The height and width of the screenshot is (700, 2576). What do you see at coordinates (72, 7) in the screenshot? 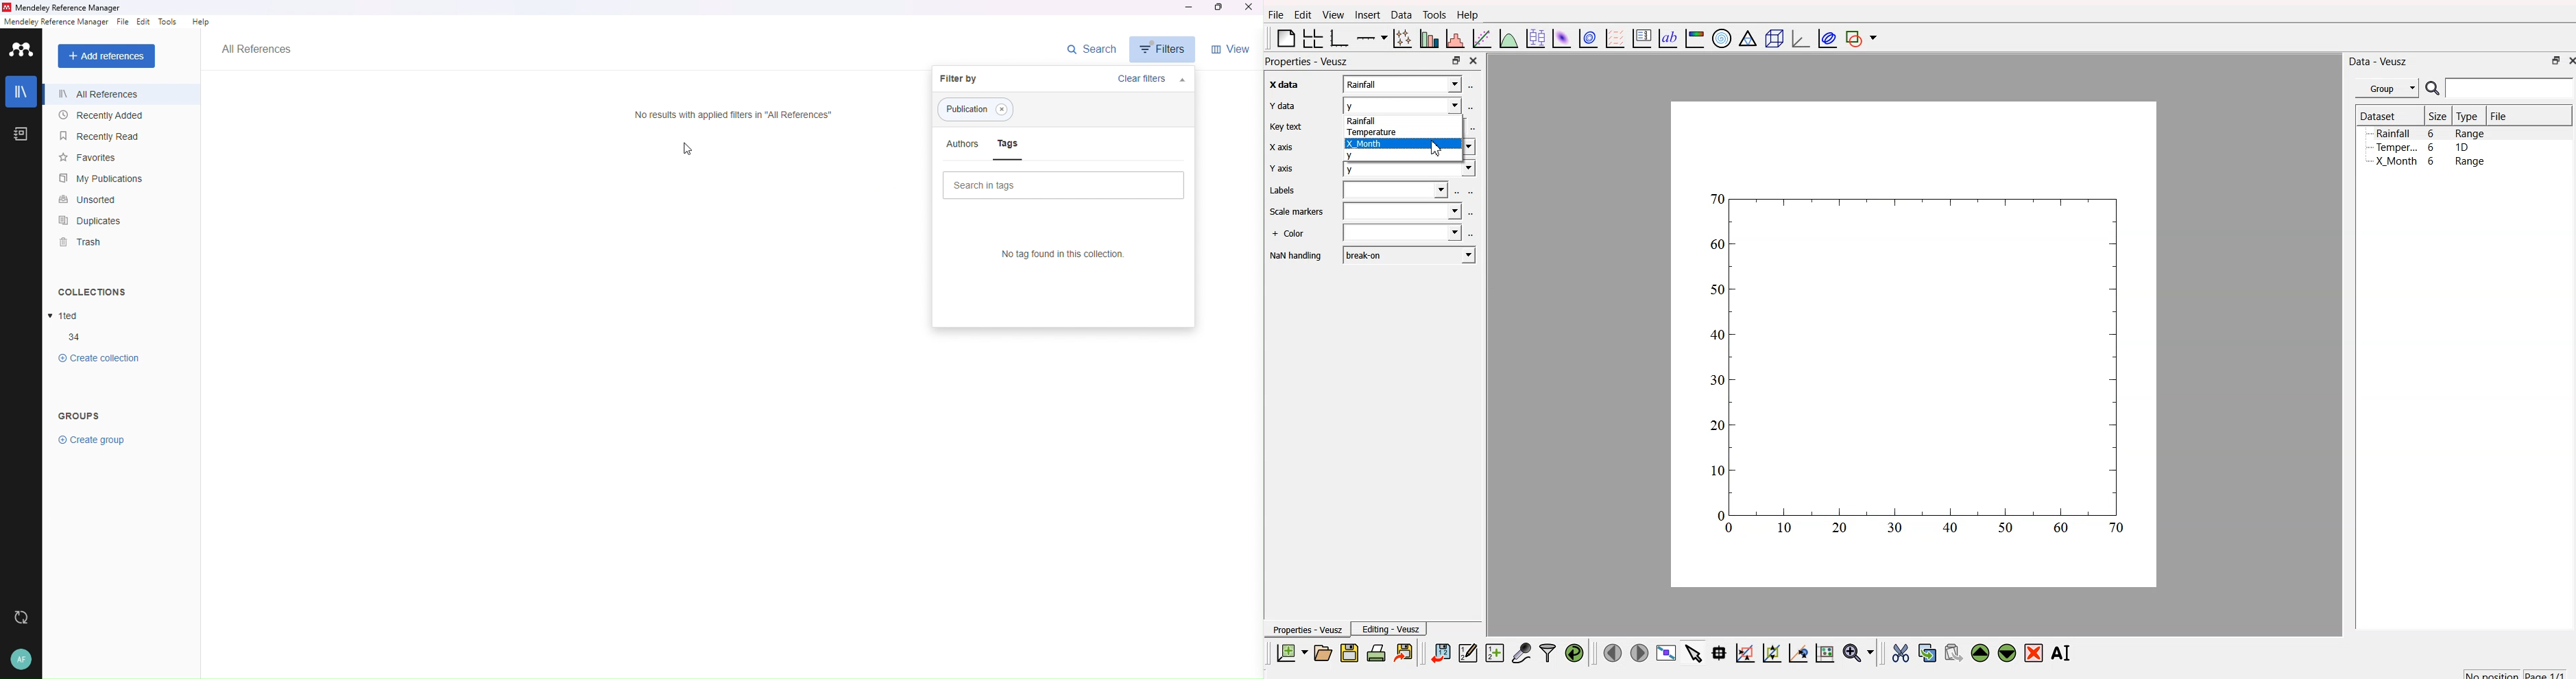
I see `Mendeley Reference Manager` at bounding box center [72, 7].